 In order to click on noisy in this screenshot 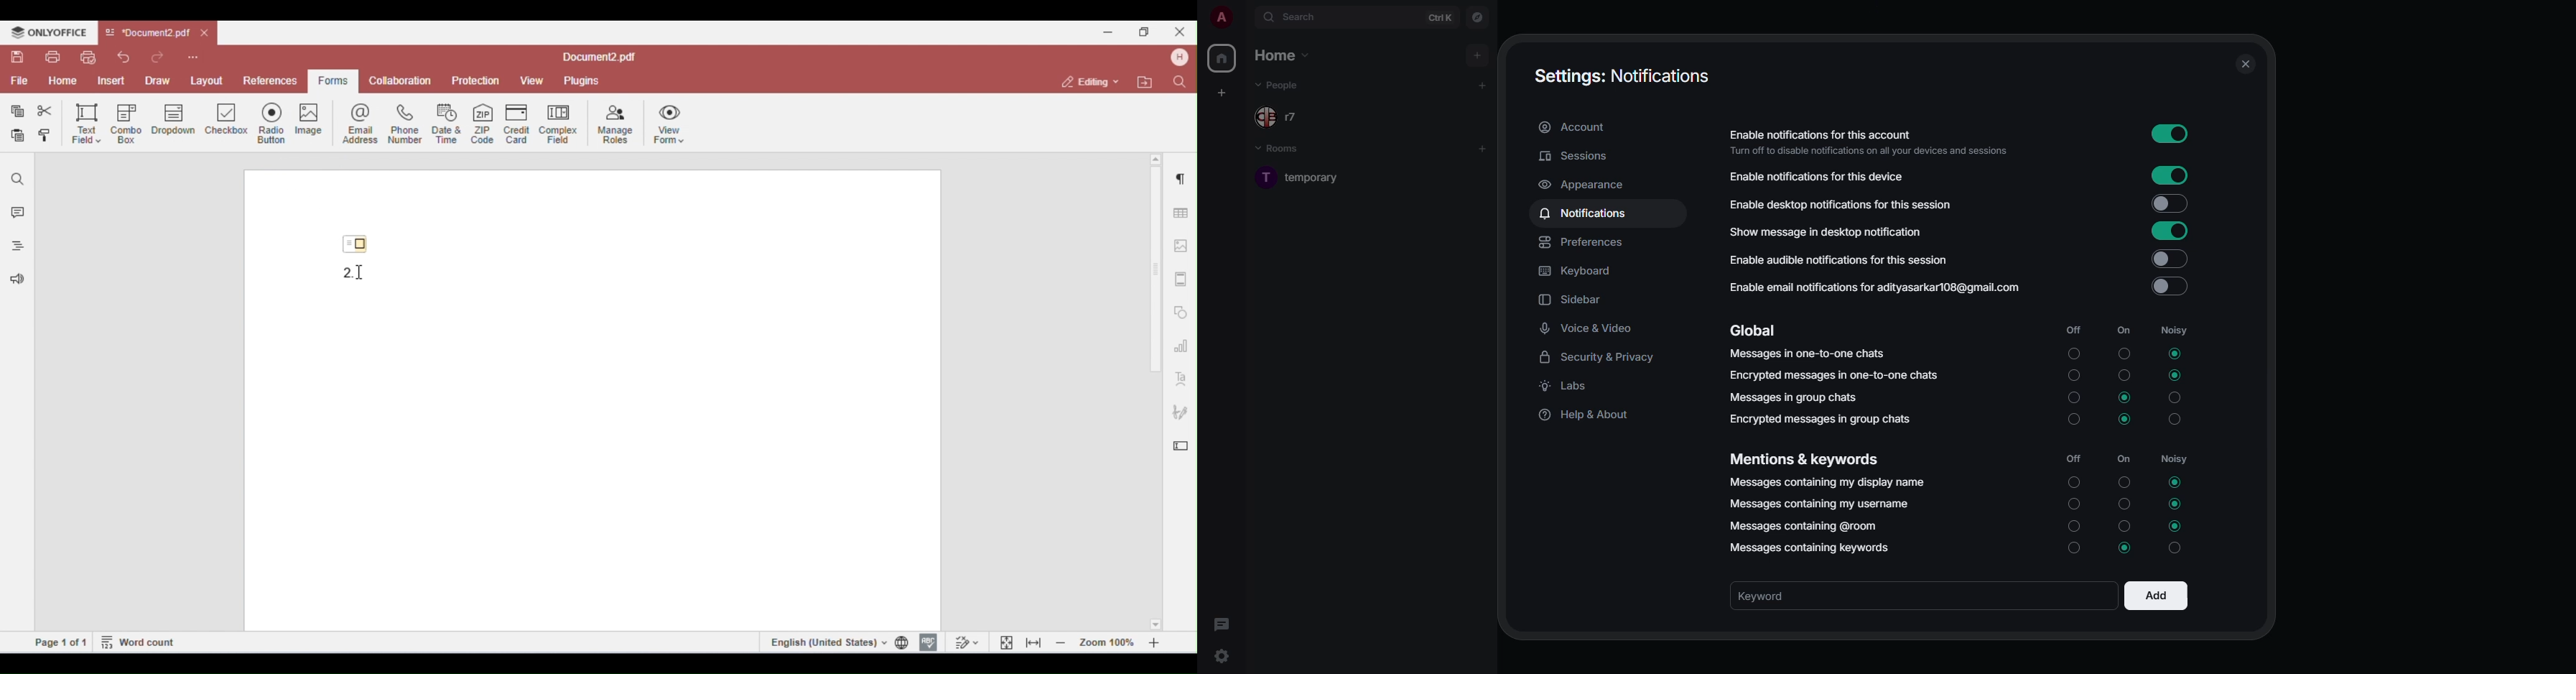, I will do `click(2174, 422)`.